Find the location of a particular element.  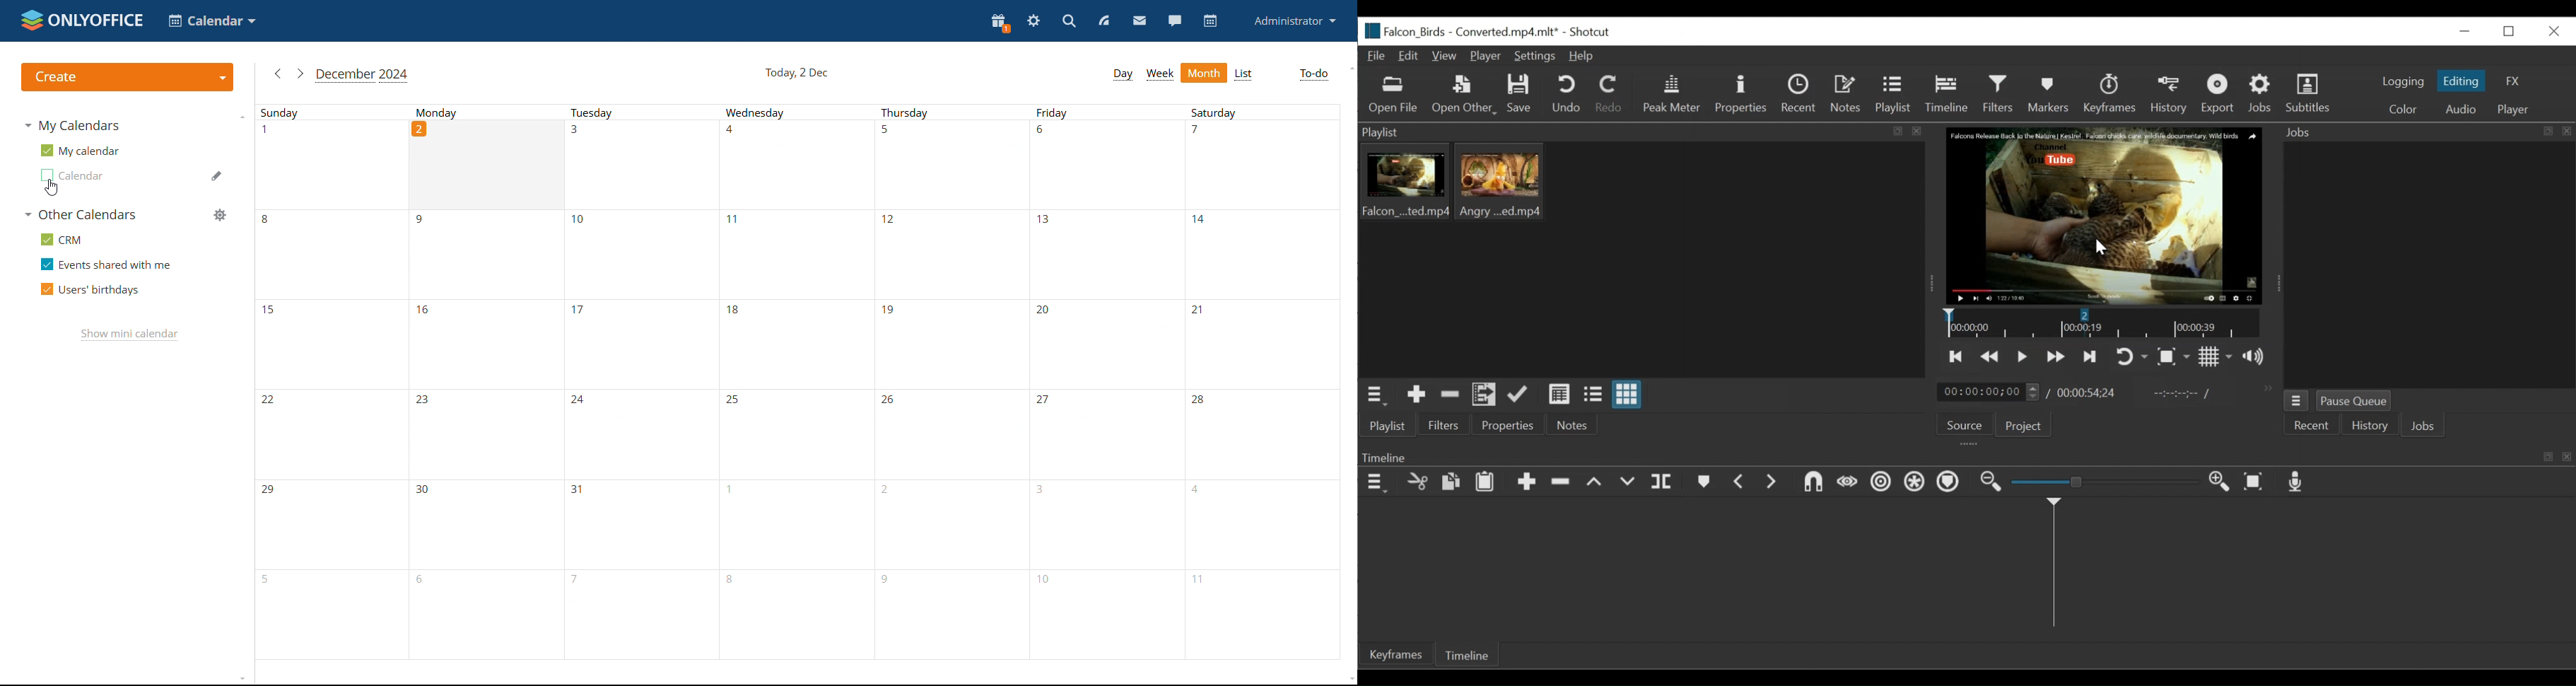

Properties is located at coordinates (1511, 424).